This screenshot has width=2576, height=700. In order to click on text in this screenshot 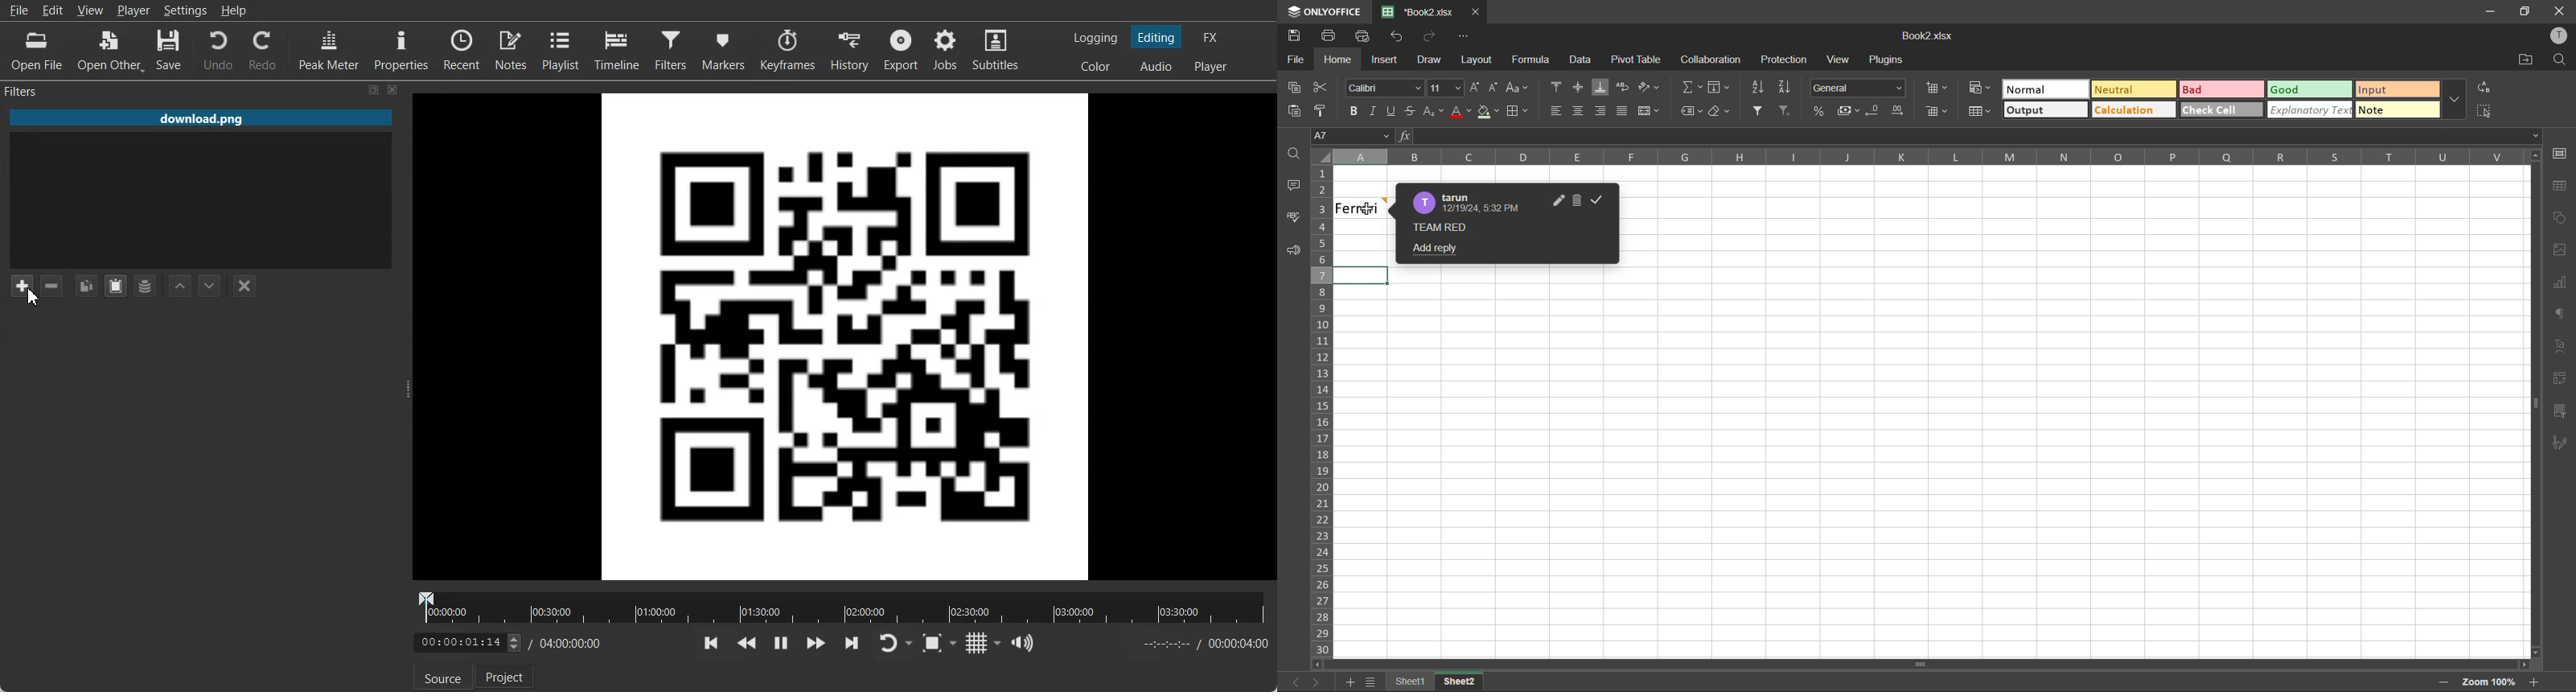, I will do `click(2562, 345)`.